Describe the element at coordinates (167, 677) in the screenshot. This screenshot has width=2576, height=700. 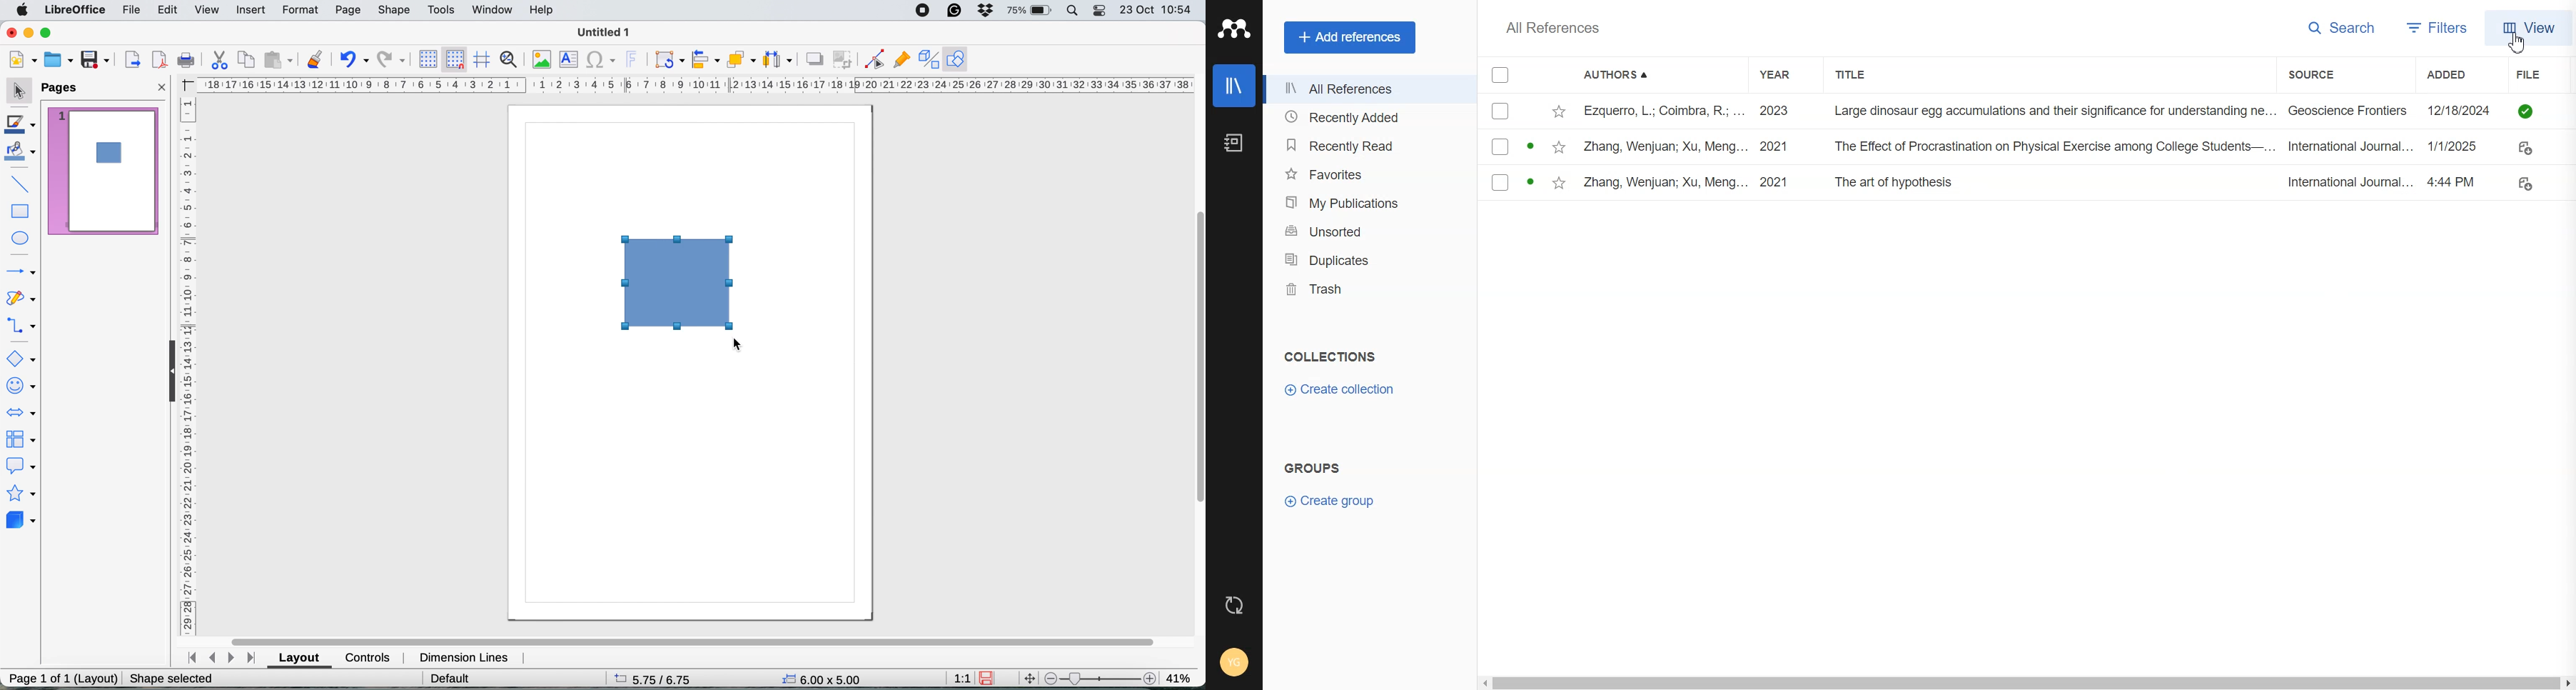
I see `resize shape` at that location.